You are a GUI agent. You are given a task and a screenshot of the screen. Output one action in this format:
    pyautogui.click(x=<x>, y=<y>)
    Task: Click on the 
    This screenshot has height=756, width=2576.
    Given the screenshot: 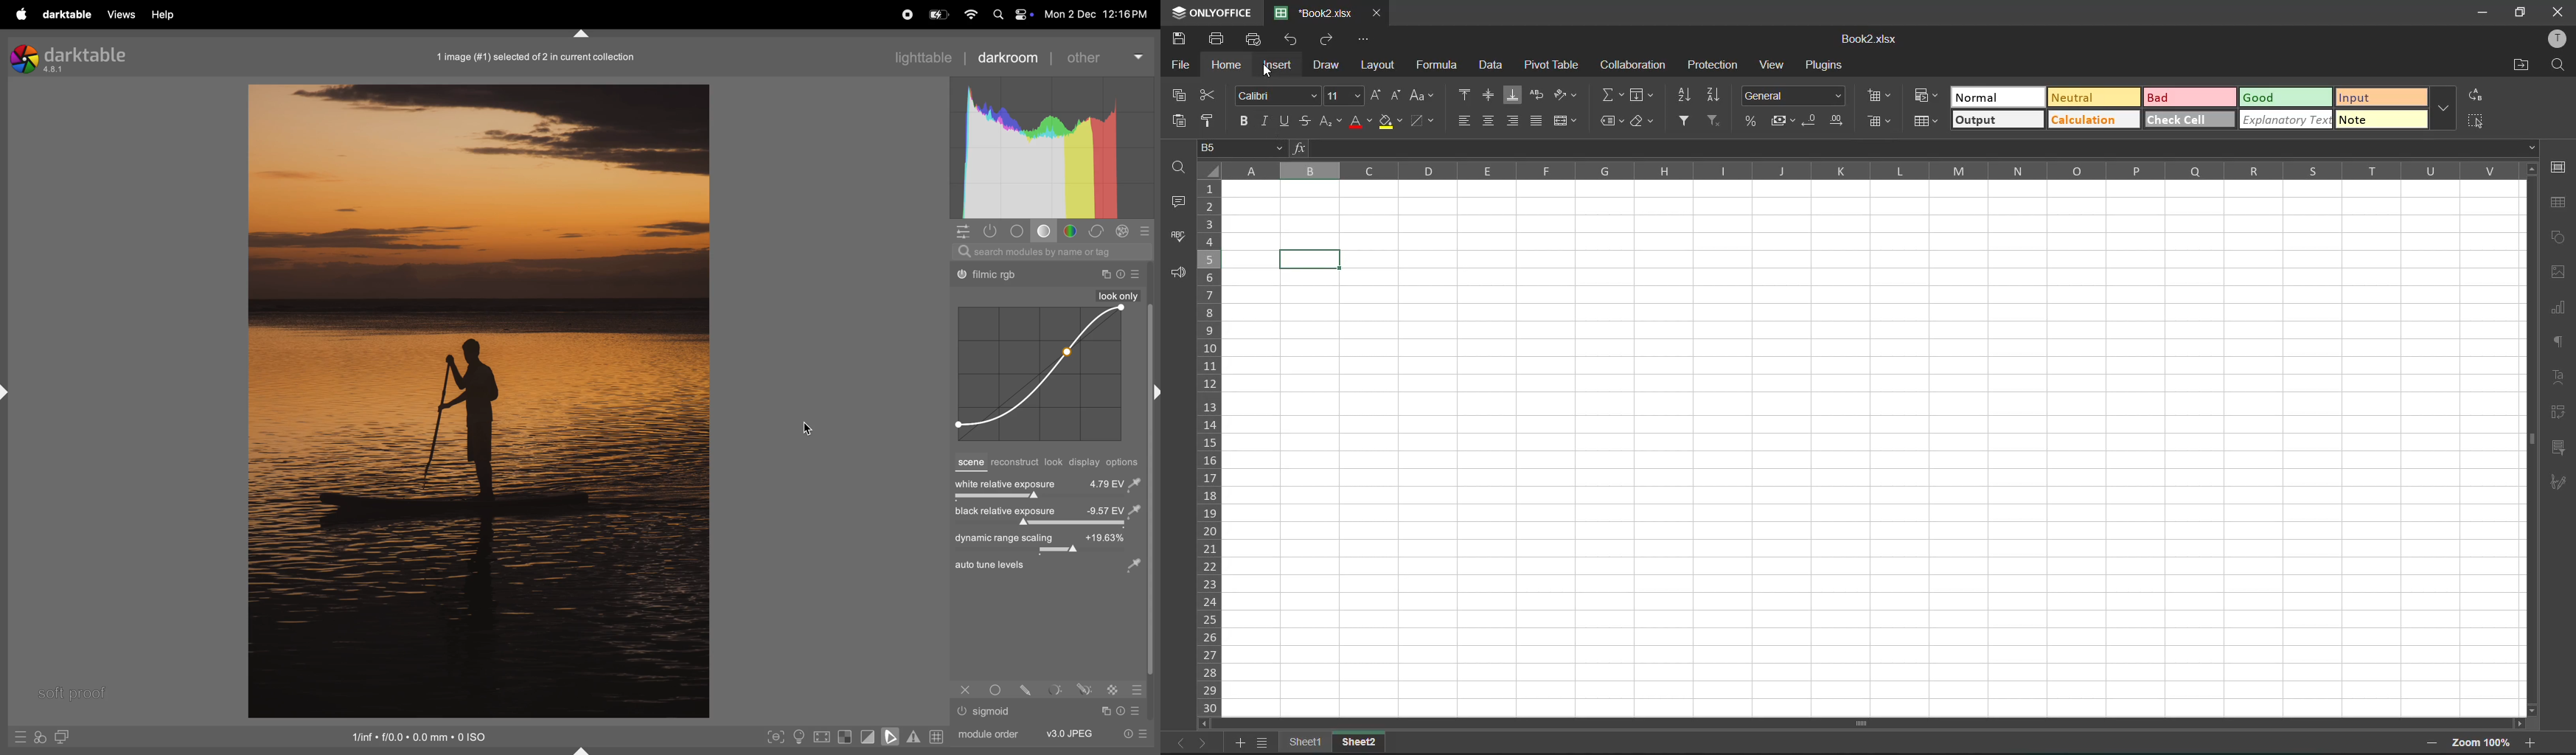 What is the action you would take?
    pyautogui.click(x=1056, y=577)
    